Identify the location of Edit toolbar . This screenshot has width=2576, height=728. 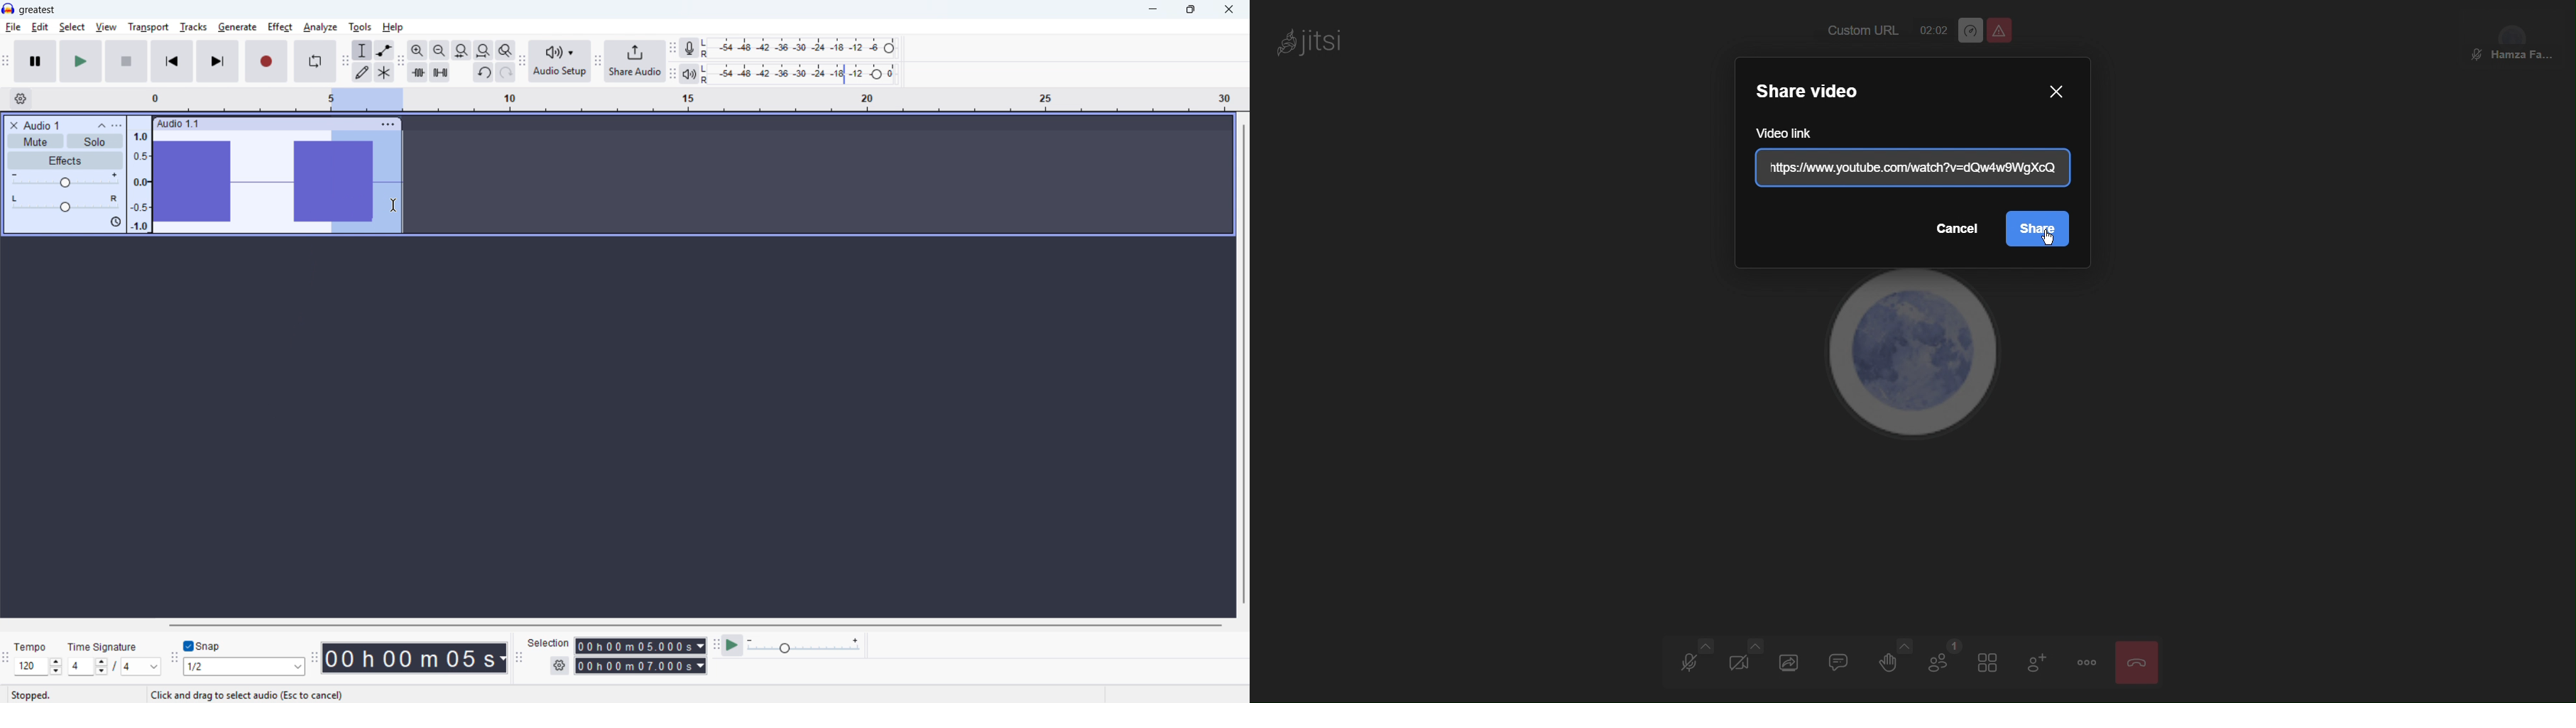
(400, 61).